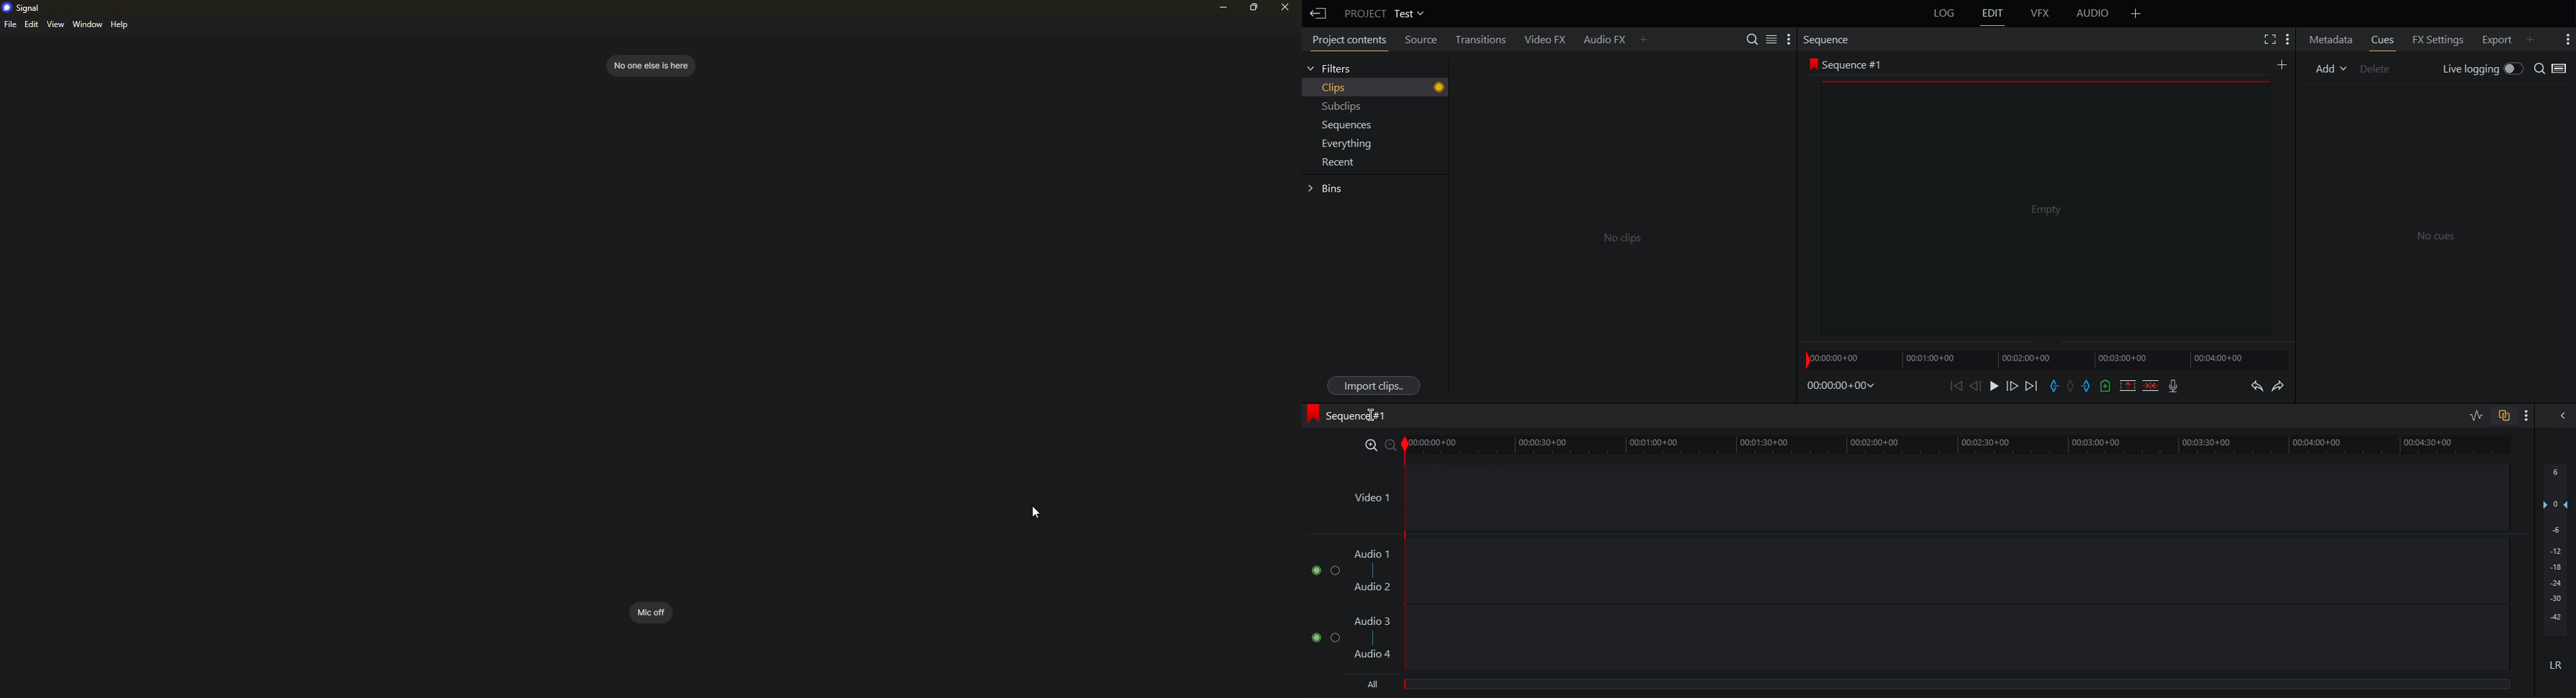  What do you see at coordinates (2541, 68) in the screenshot?
I see `Search` at bounding box center [2541, 68].